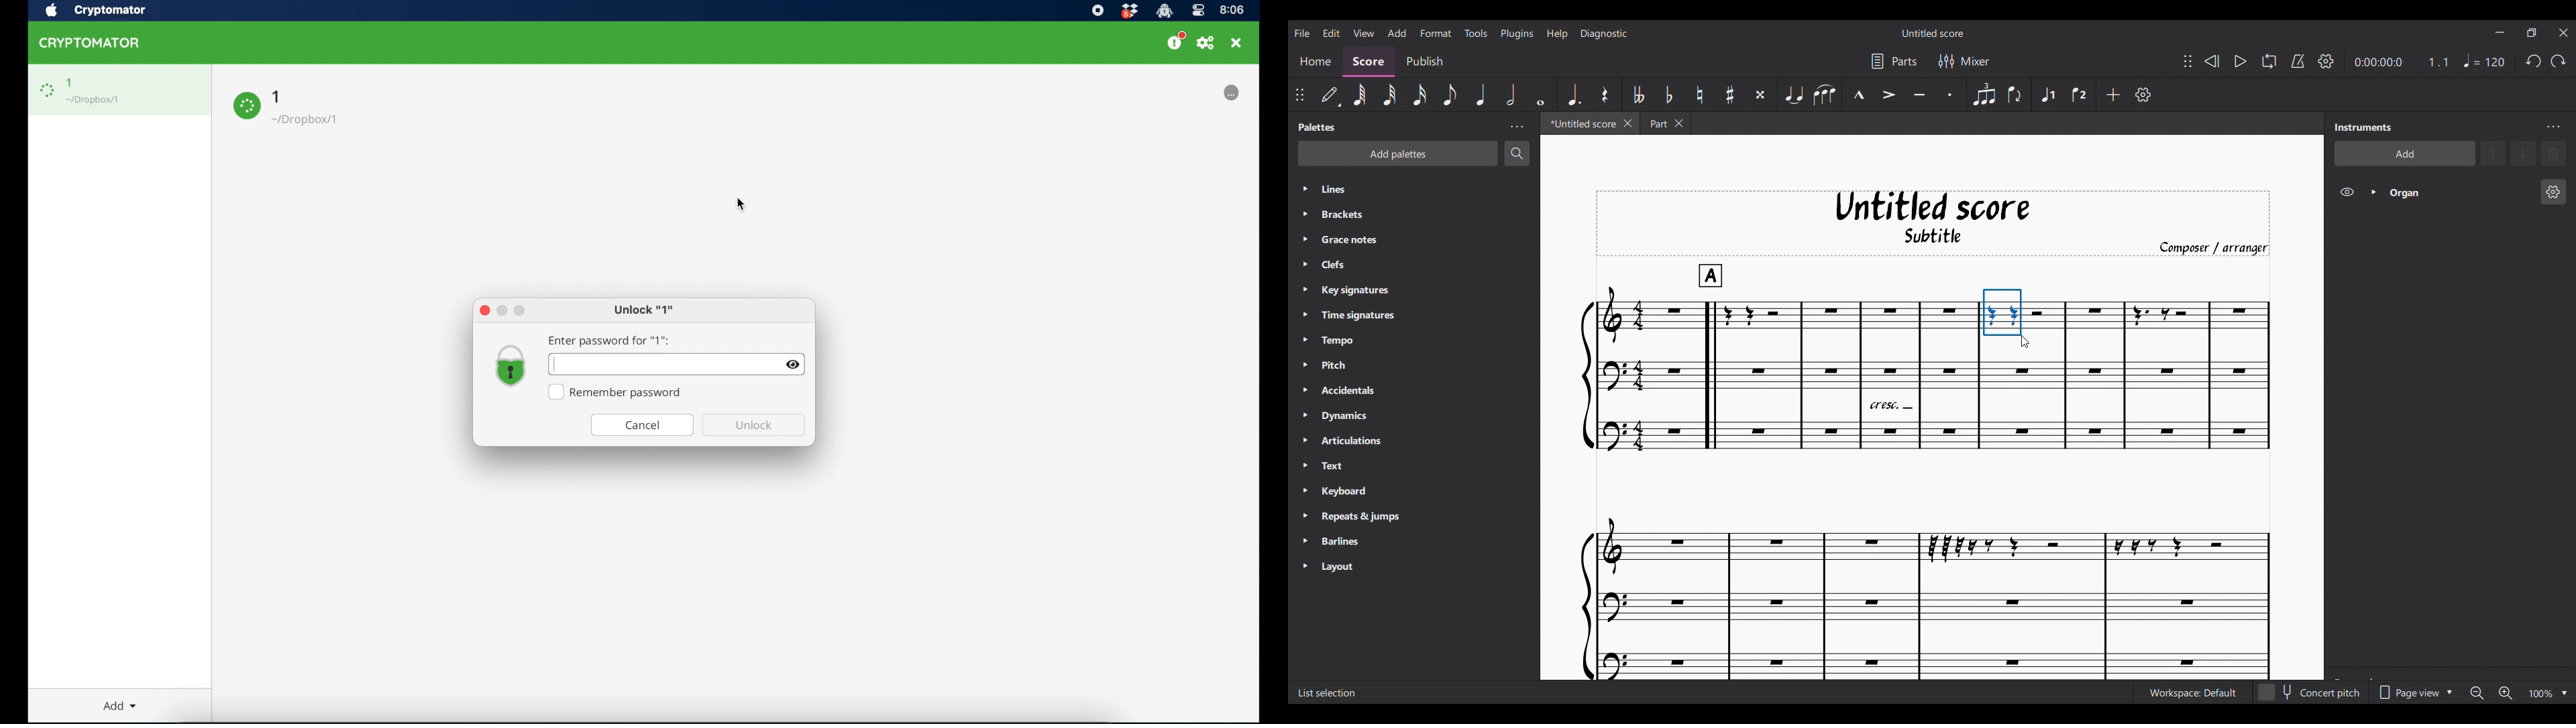 Image resolution: width=2576 pixels, height=728 pixels. I want to click on Tenuto, so click(1920, 95).